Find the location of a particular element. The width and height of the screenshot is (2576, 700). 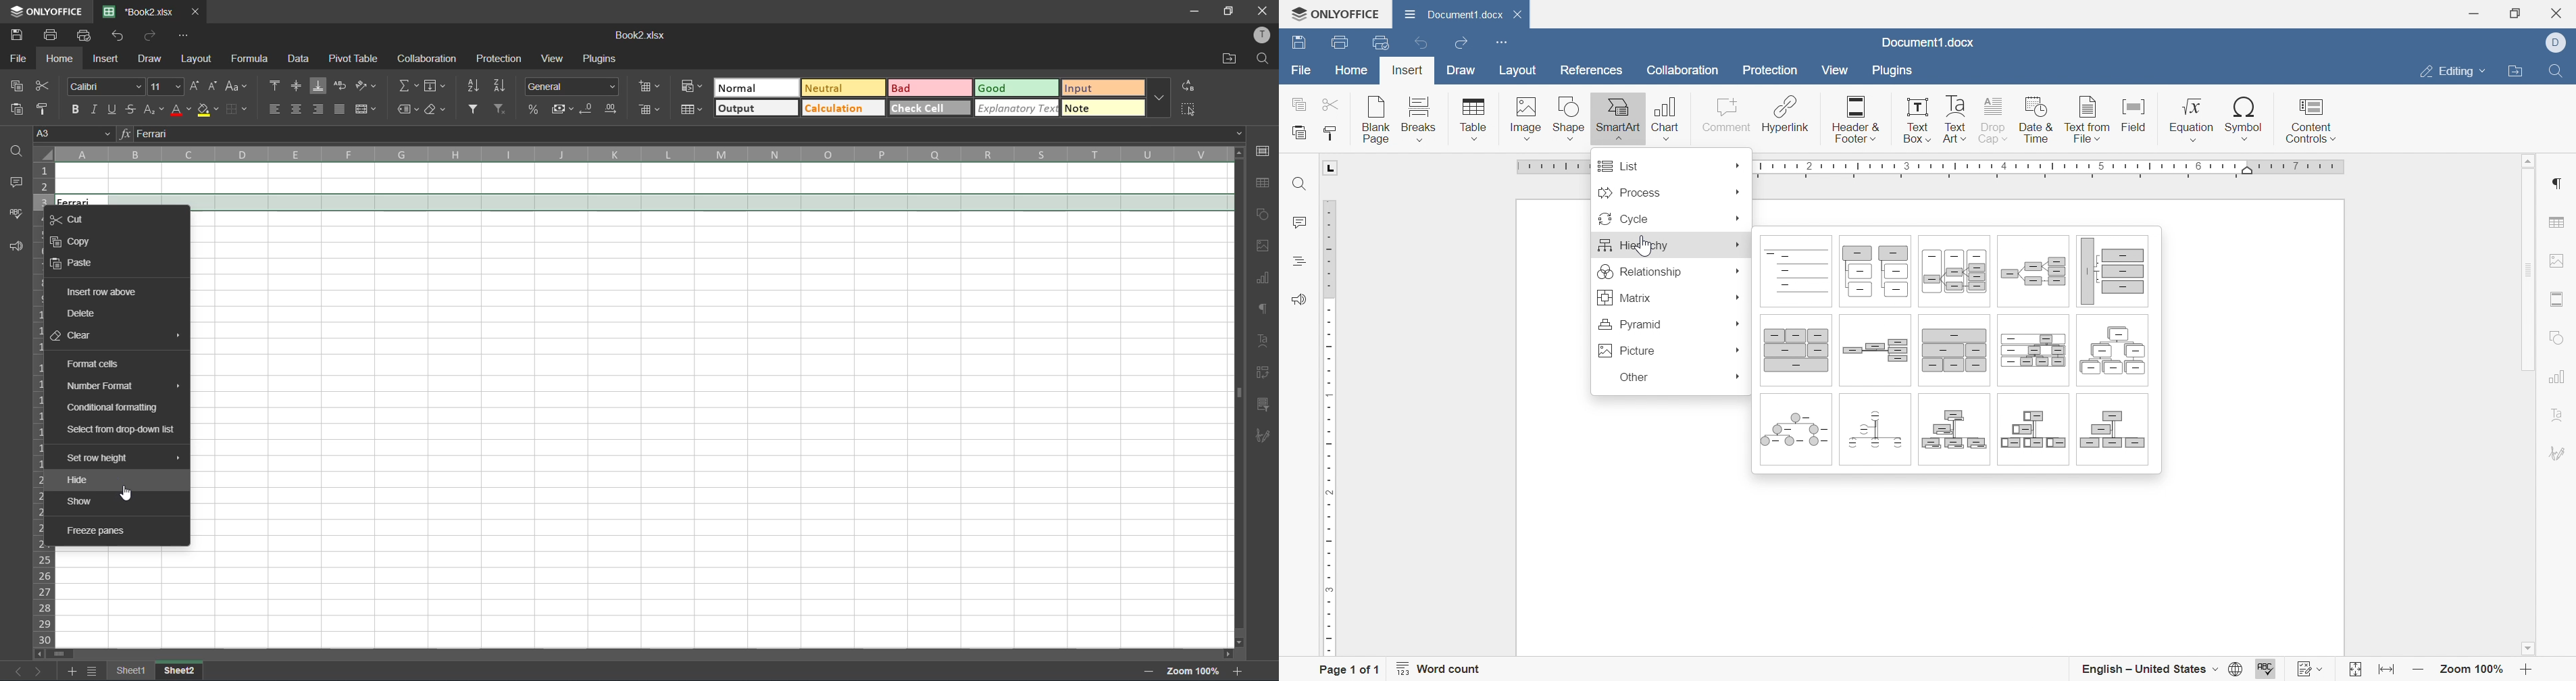

Labeled hierarchy is located at coordinates (2032, 351).